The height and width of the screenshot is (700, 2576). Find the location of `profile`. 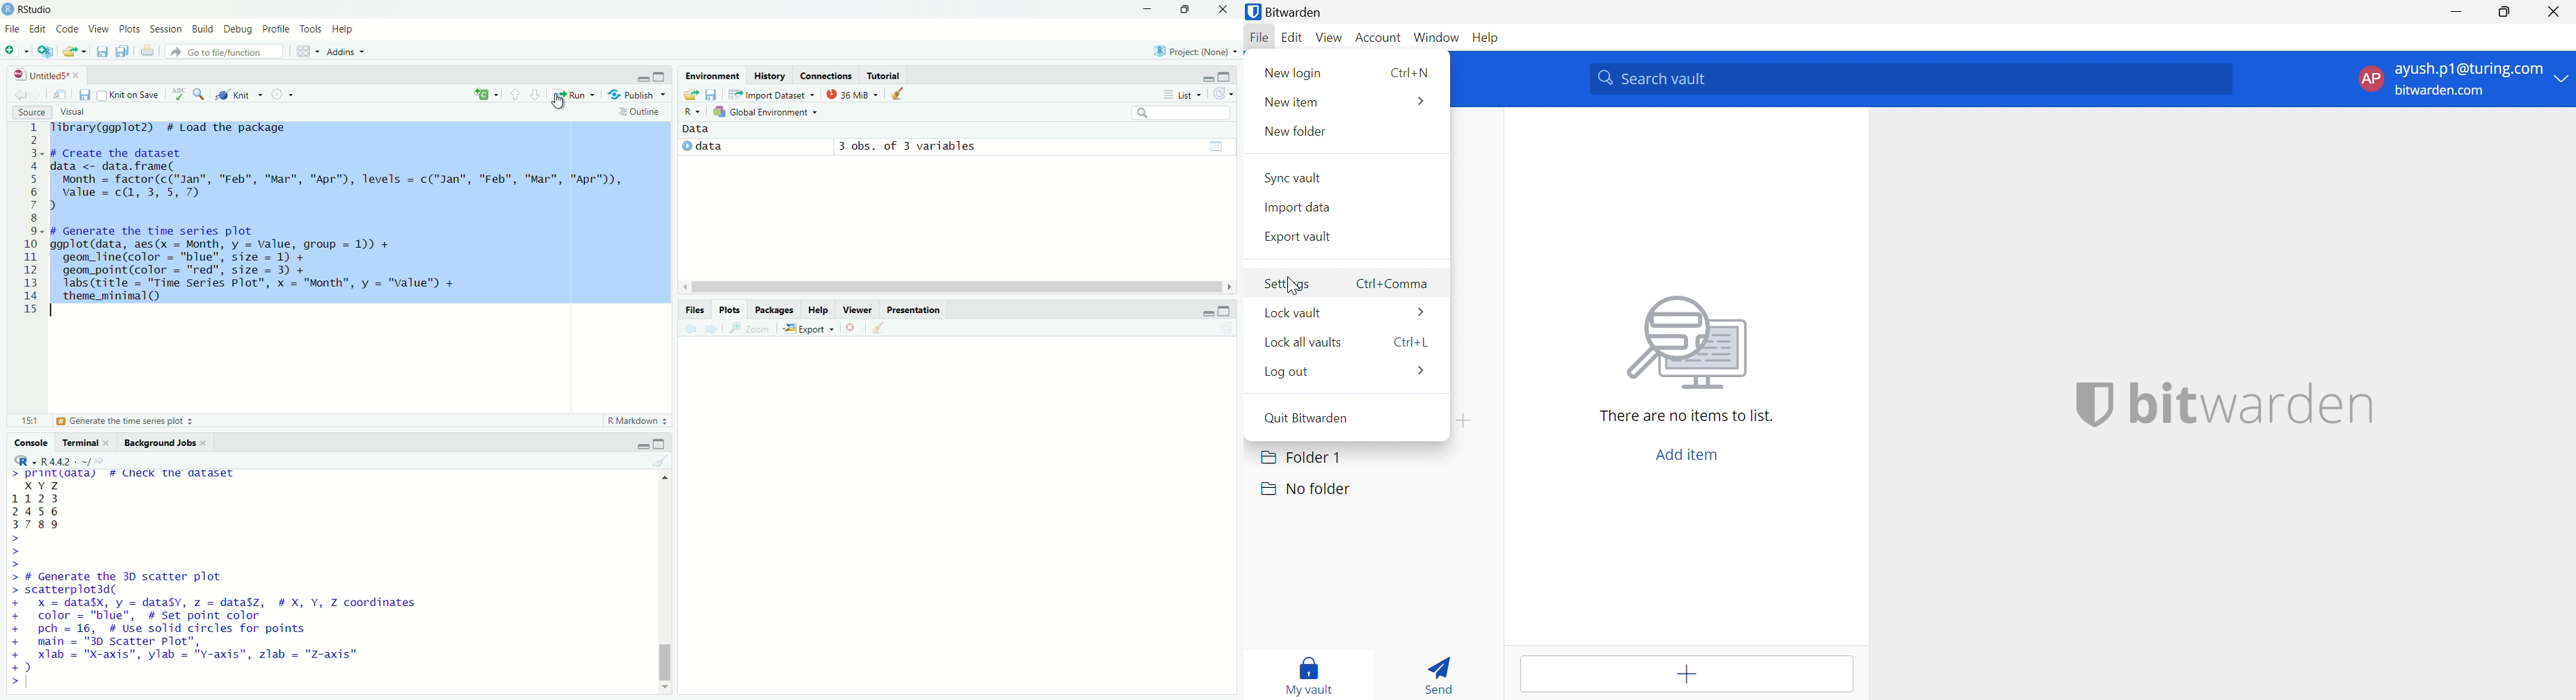

profile is located at coordinates (277, 29).